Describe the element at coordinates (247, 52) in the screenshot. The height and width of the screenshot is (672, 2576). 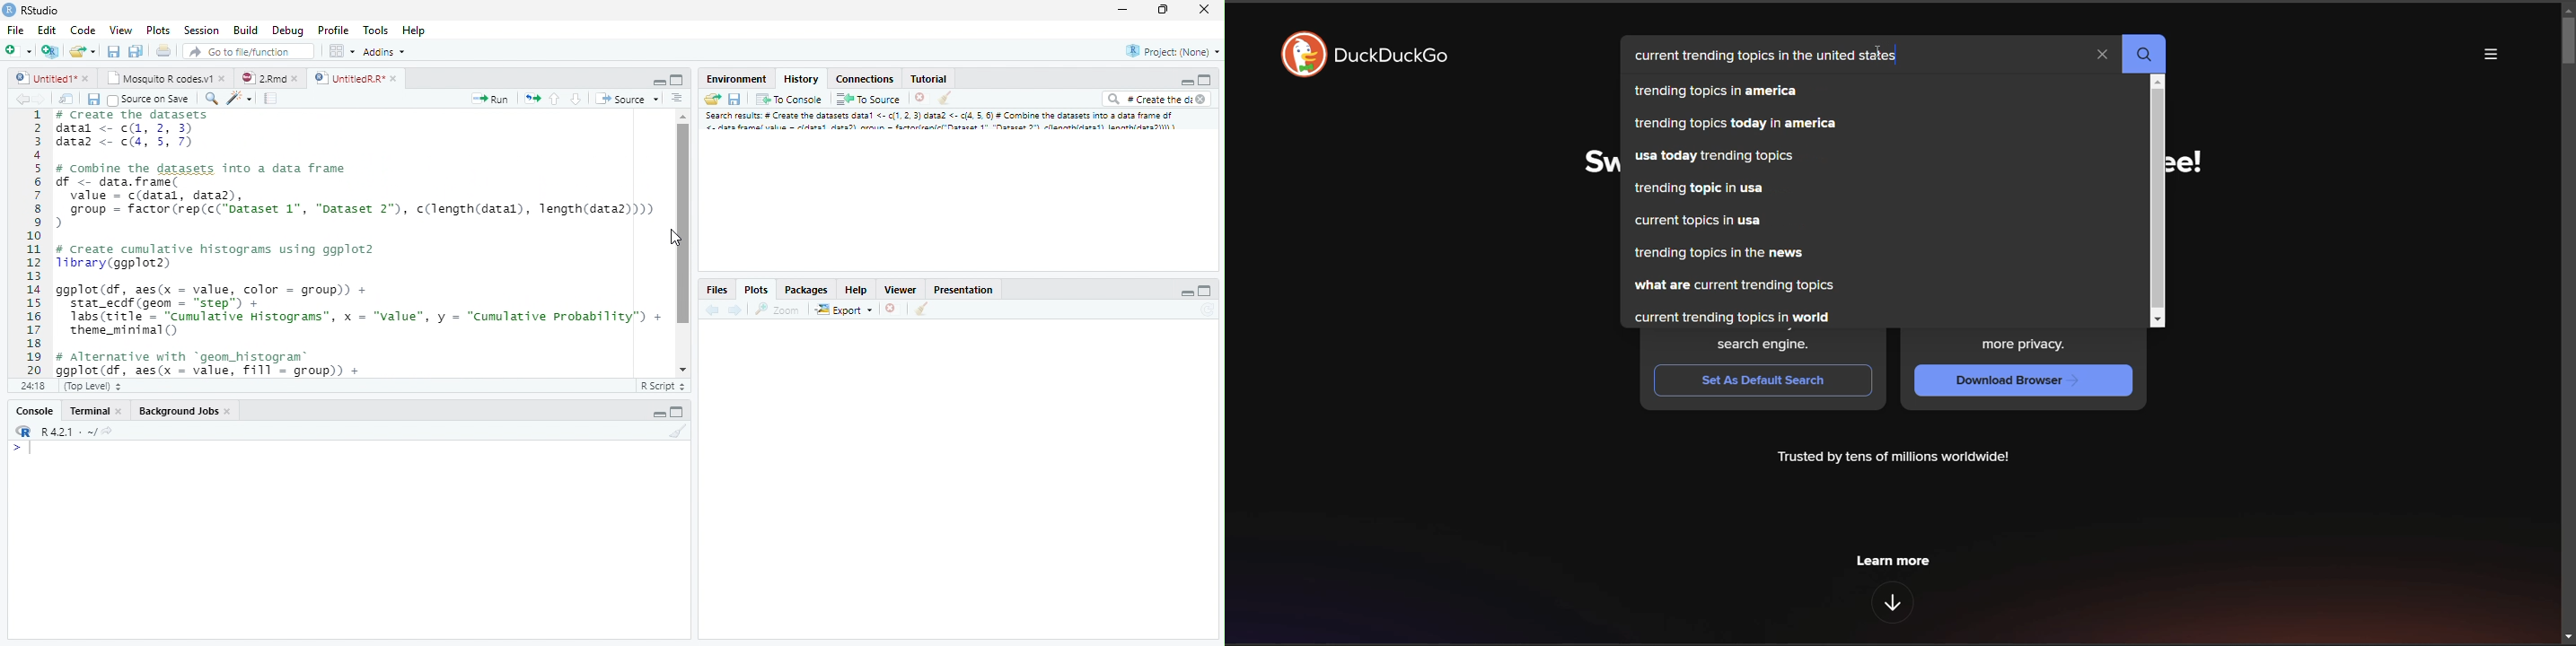
I see `Go to file/function` at that location.